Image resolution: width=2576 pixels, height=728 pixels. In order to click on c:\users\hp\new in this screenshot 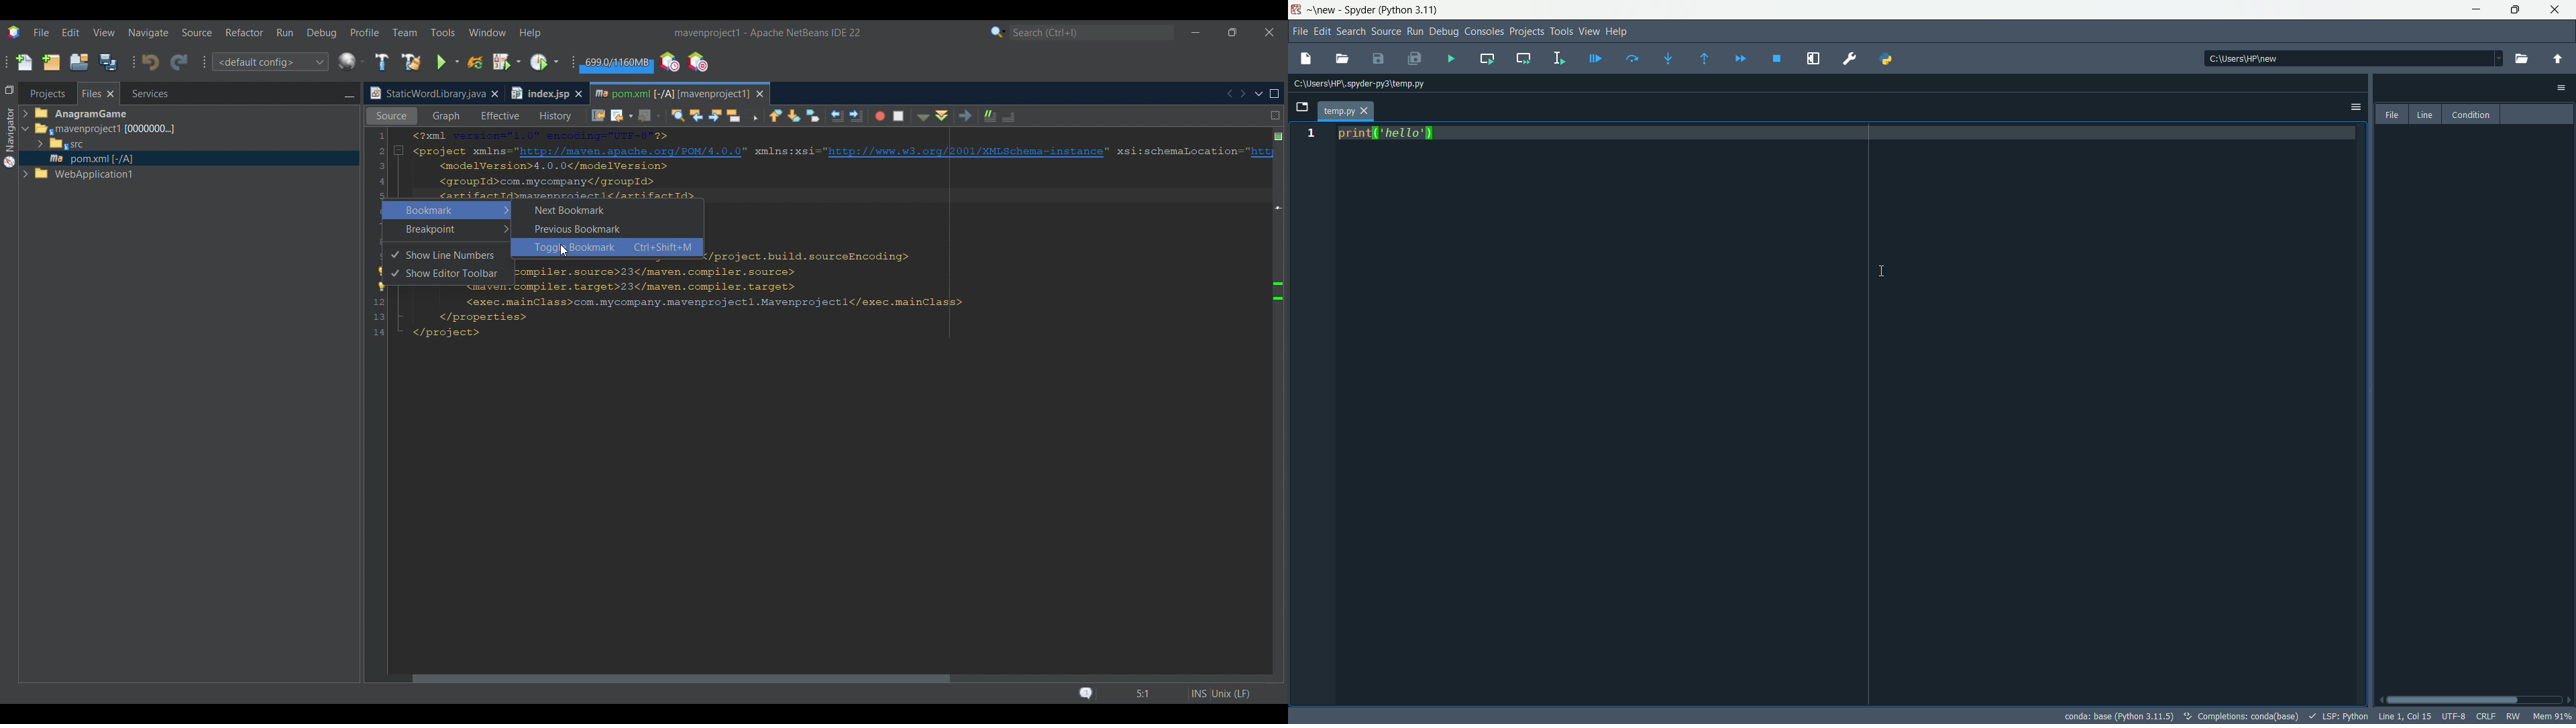, I will do `click(2242, 58)`.